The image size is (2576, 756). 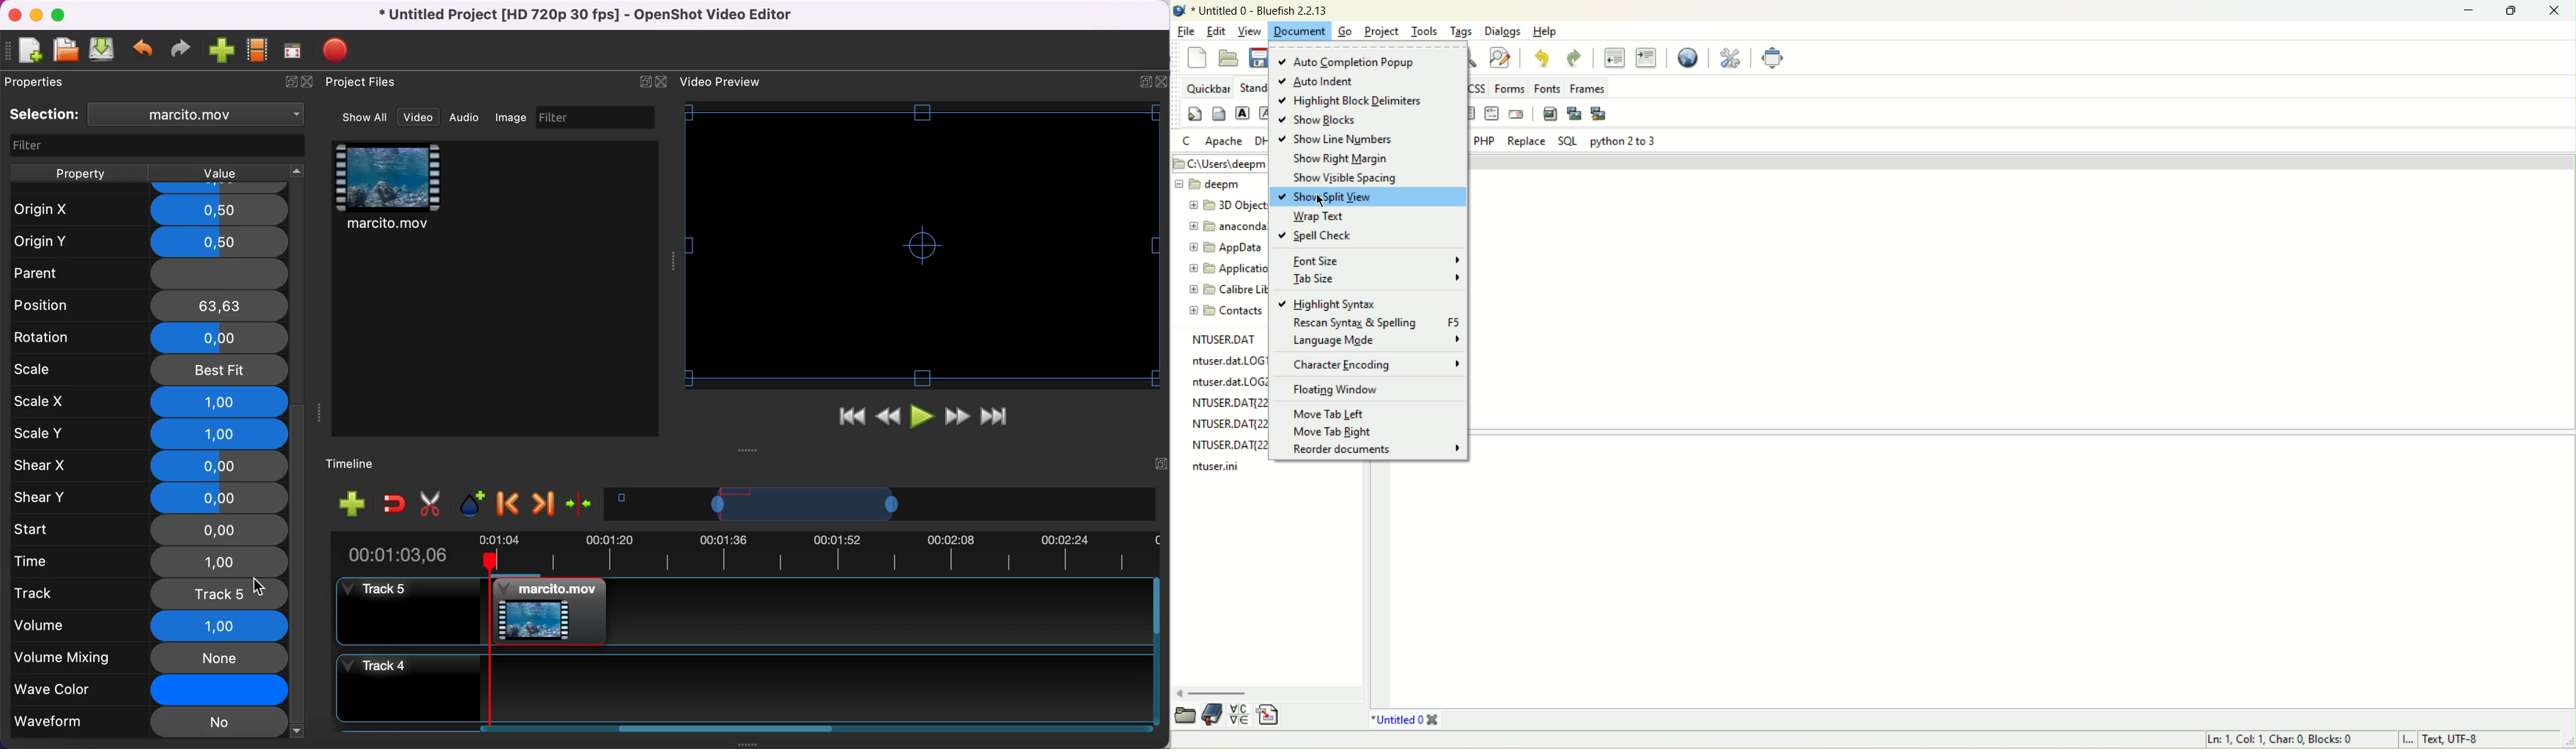 I want to click on Expand/Collapse, so click(x=1146, y=82).